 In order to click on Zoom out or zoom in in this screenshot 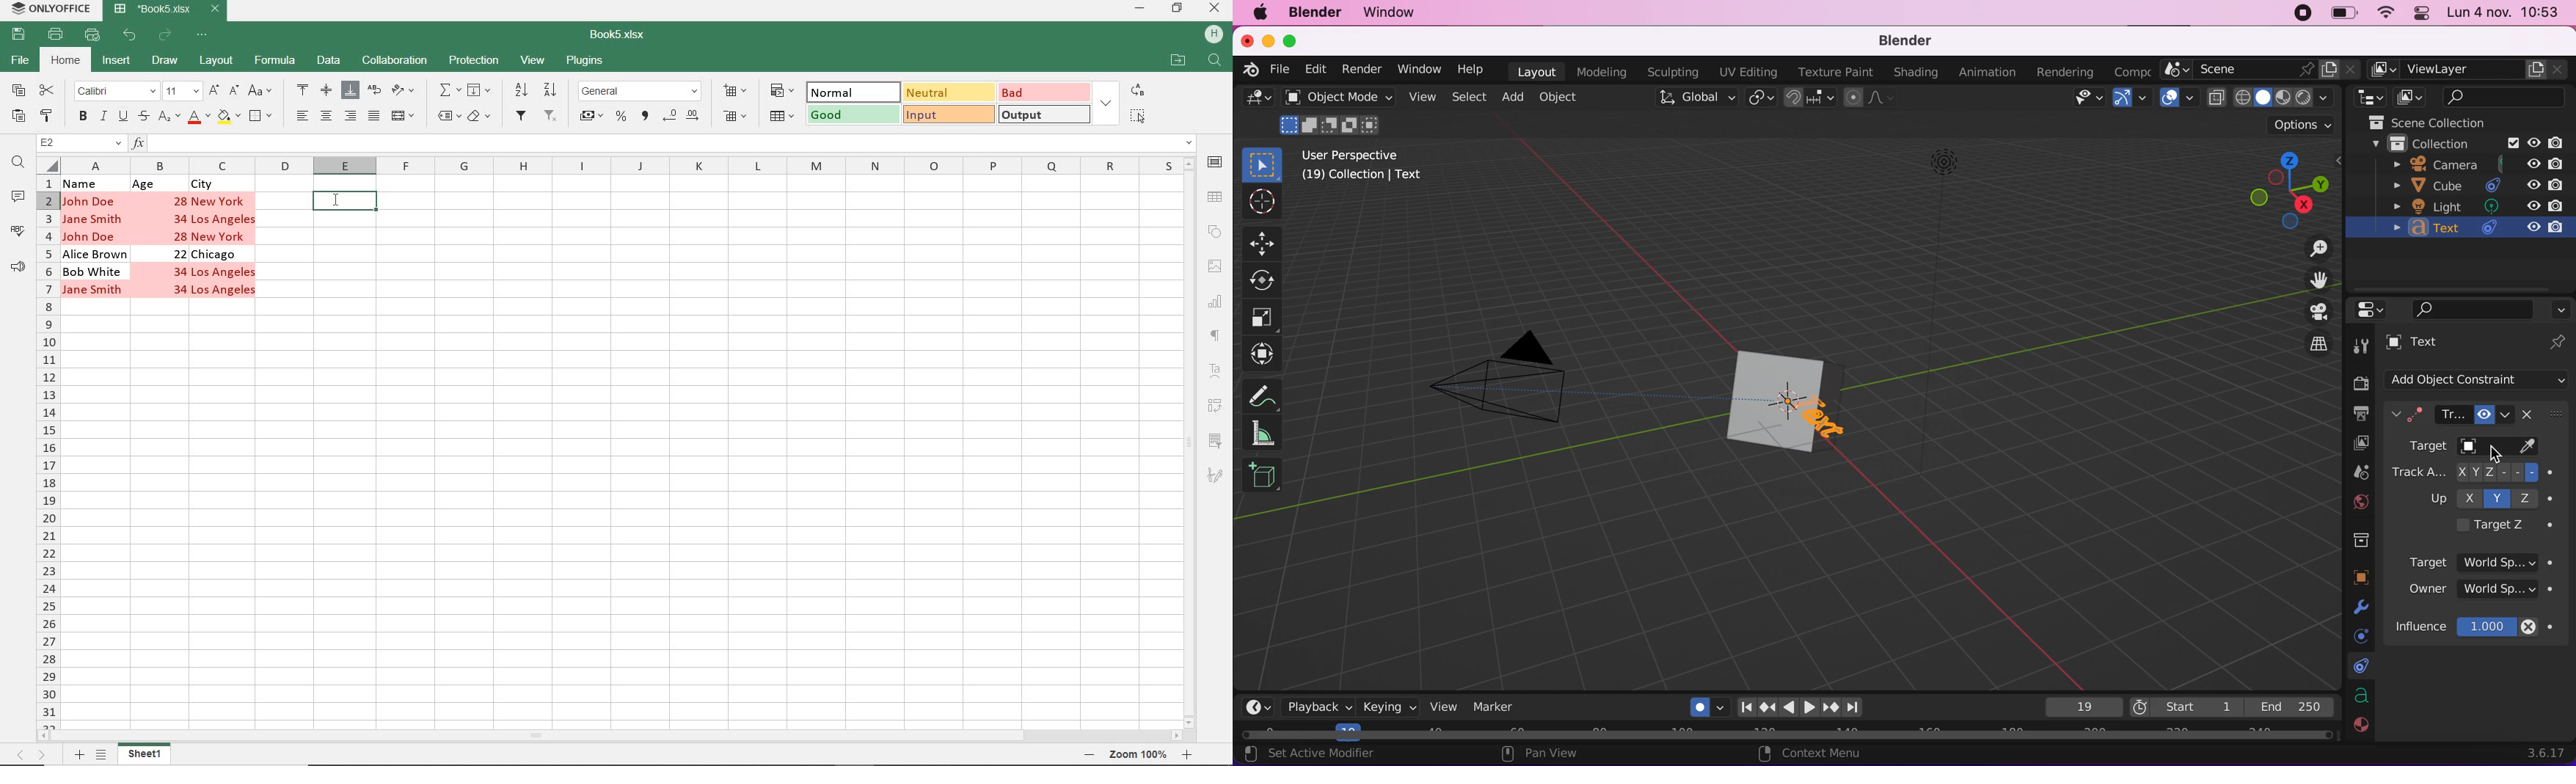, I will do `click(1139, 754)`.